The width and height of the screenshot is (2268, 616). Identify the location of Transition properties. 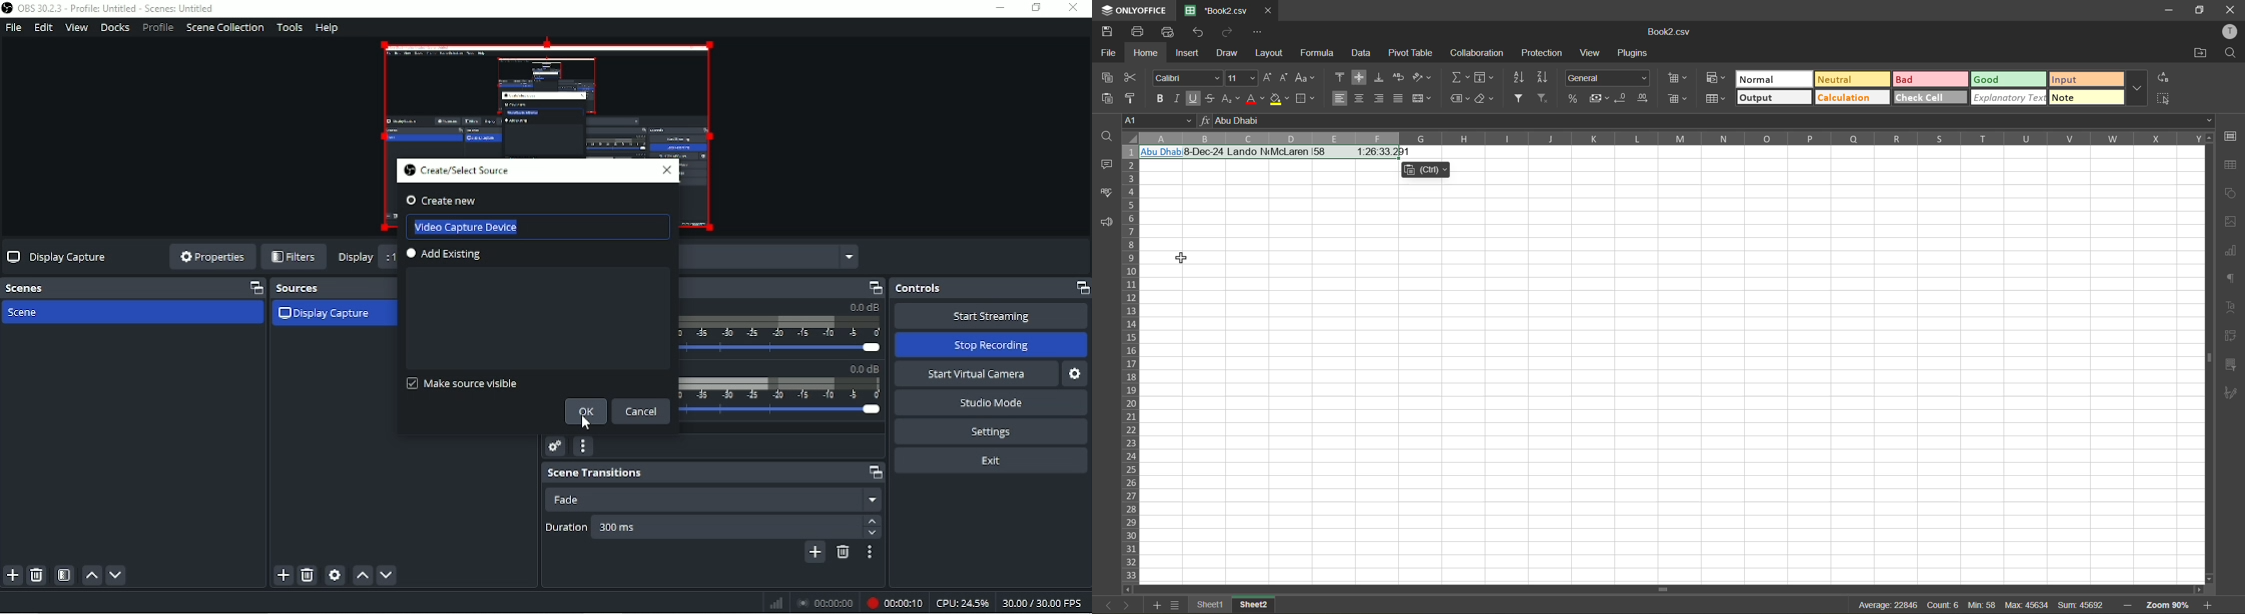
(870, 552).